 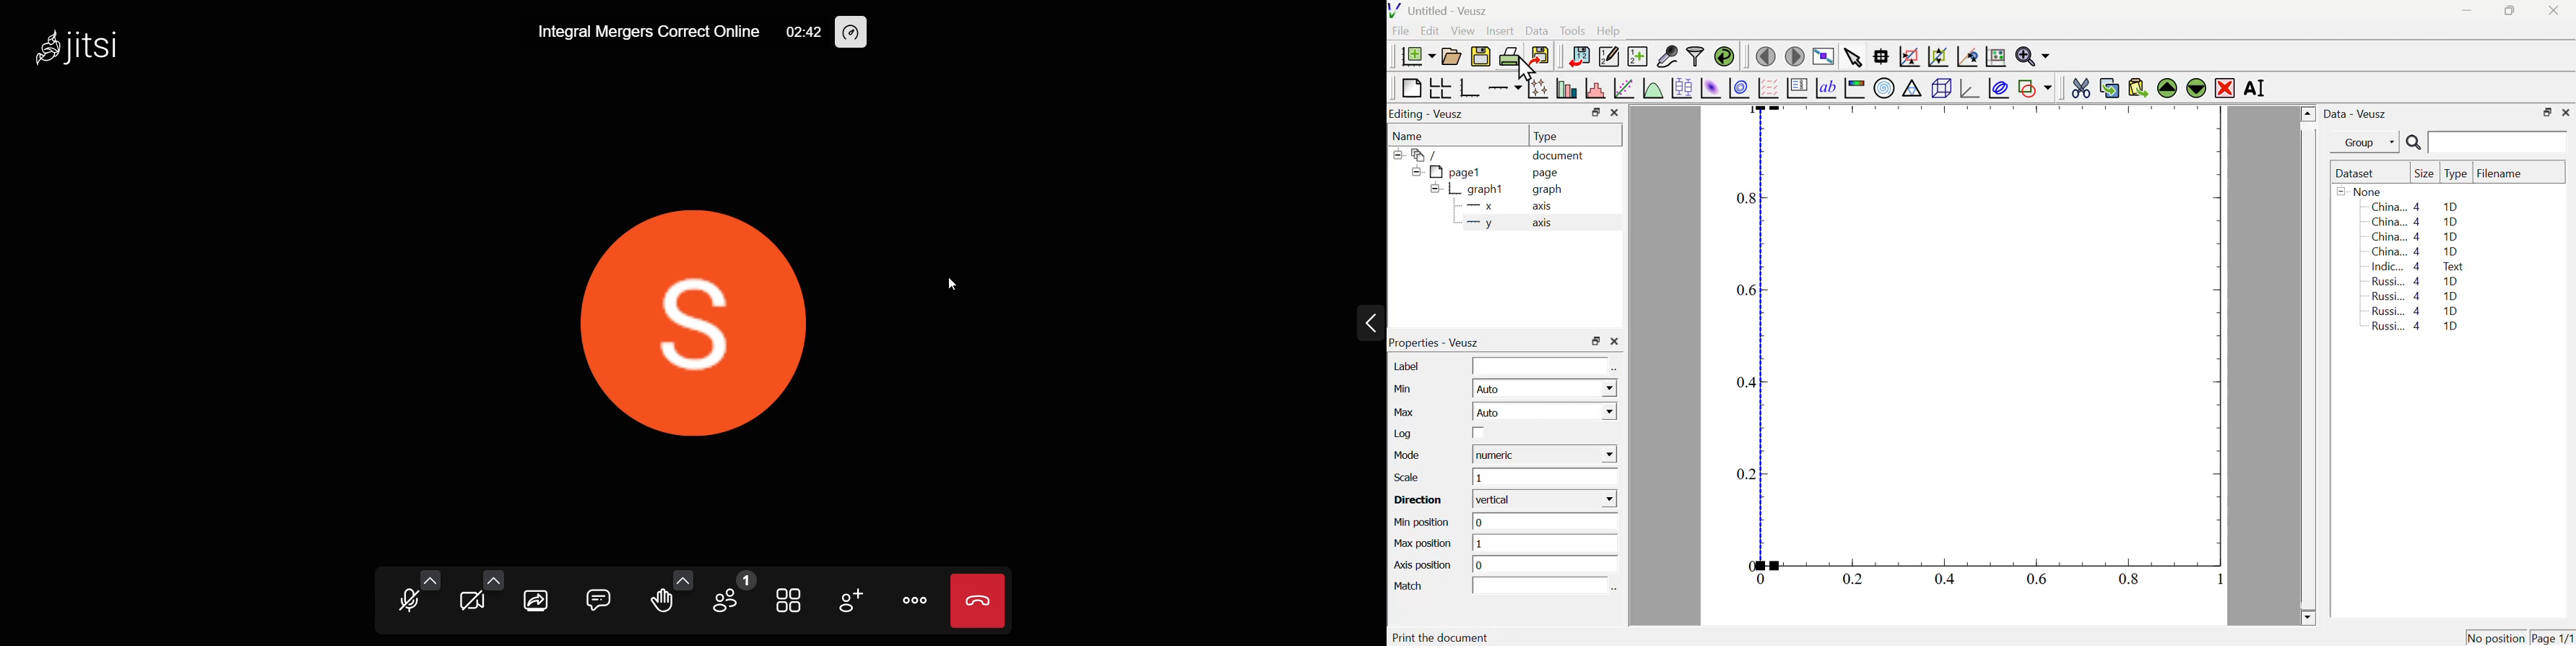 What do you see at coordinates (1852, 60) in the screenshot?
I see `Select items from graph or scroll` at bounding box center [1852, 60].